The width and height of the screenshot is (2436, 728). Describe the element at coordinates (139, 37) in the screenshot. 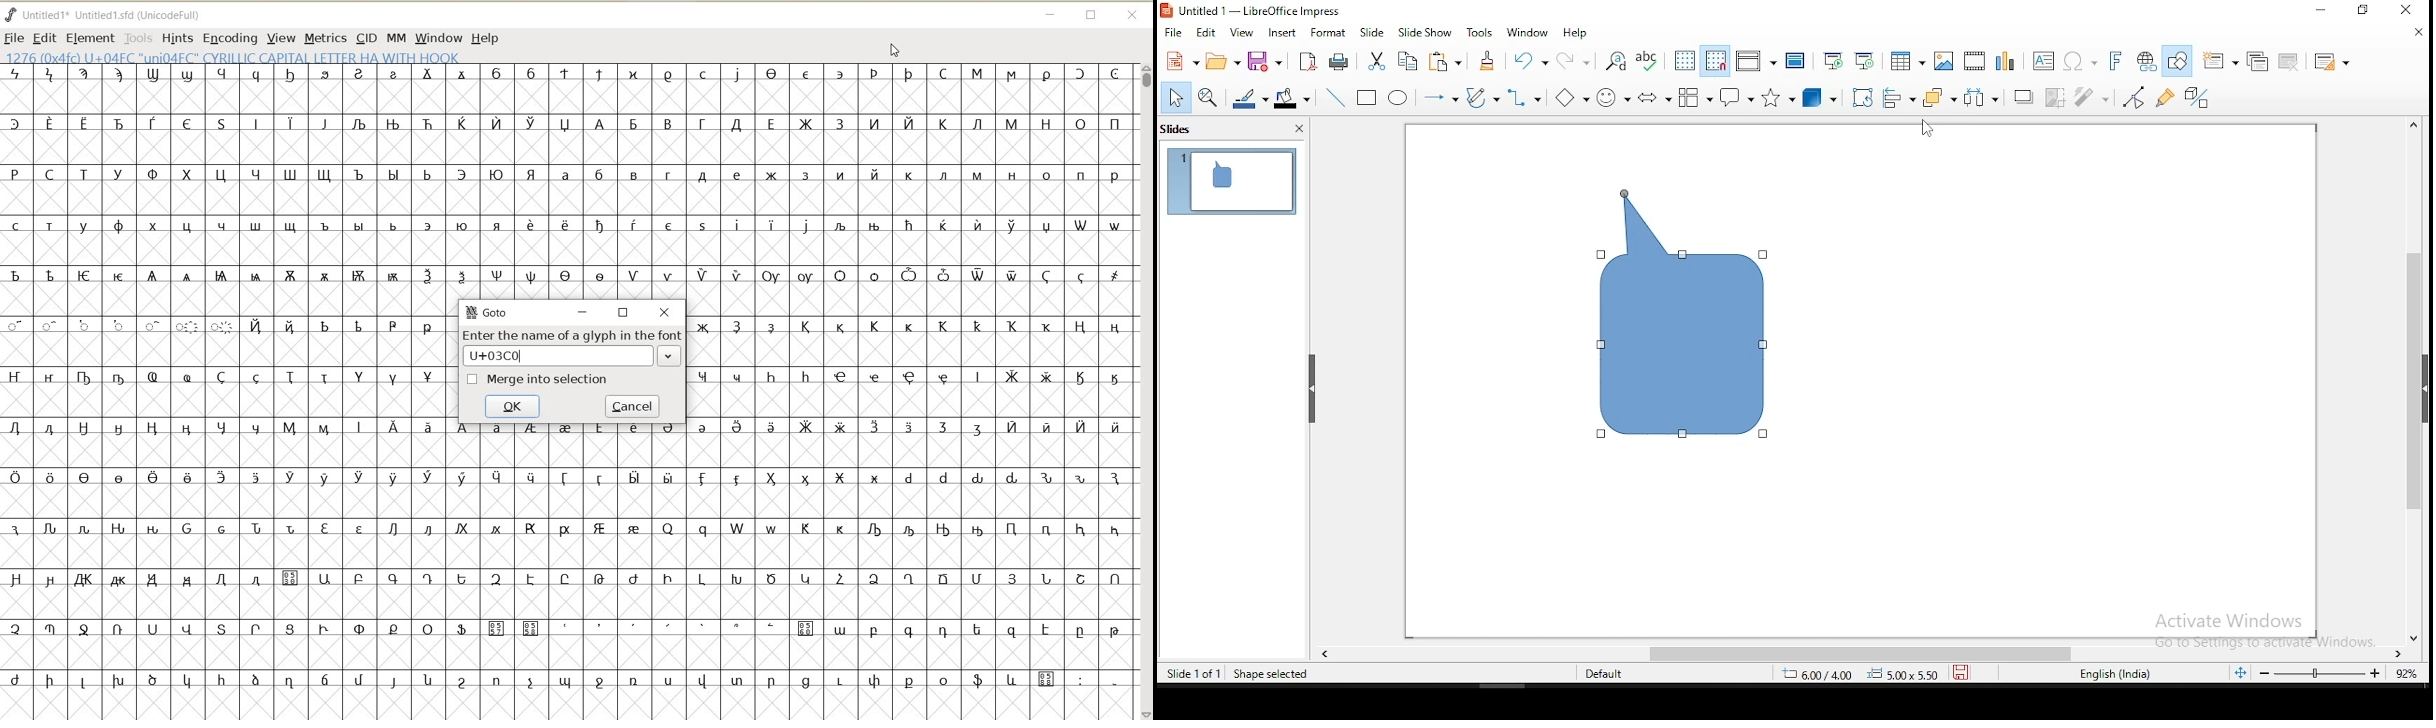

I see `TOOLS` at that location.